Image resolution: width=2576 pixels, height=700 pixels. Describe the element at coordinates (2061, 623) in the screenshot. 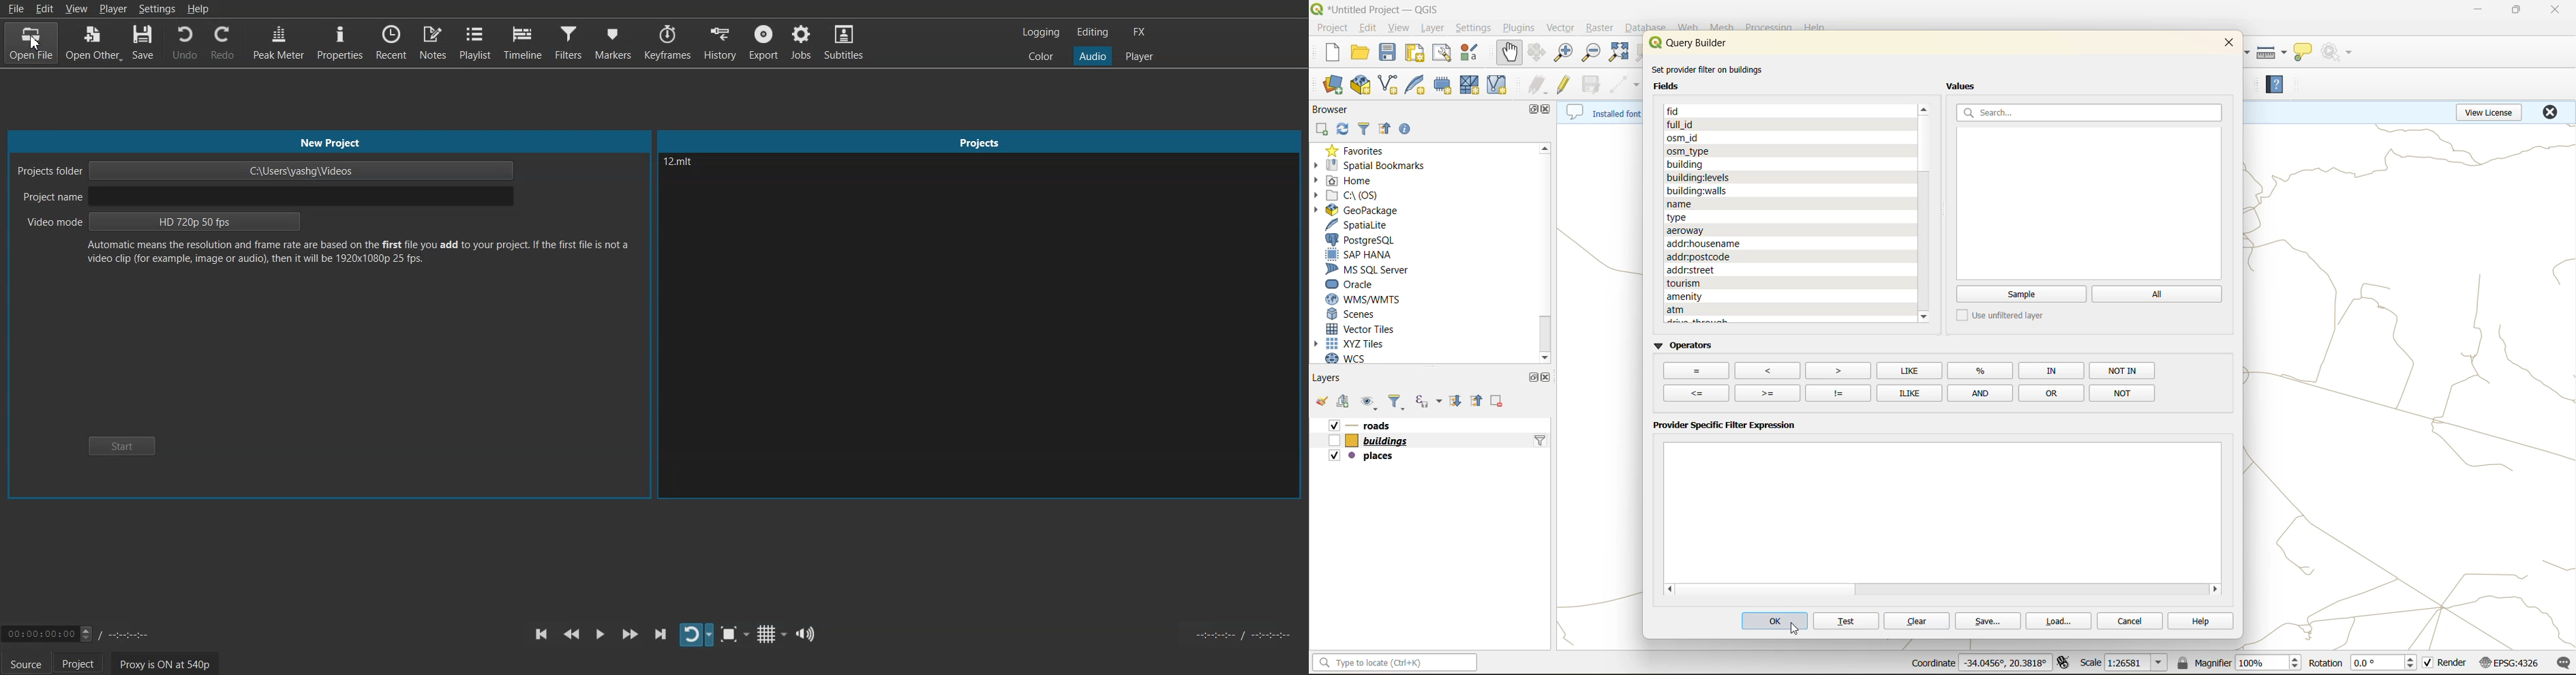

I see `load` at that location.